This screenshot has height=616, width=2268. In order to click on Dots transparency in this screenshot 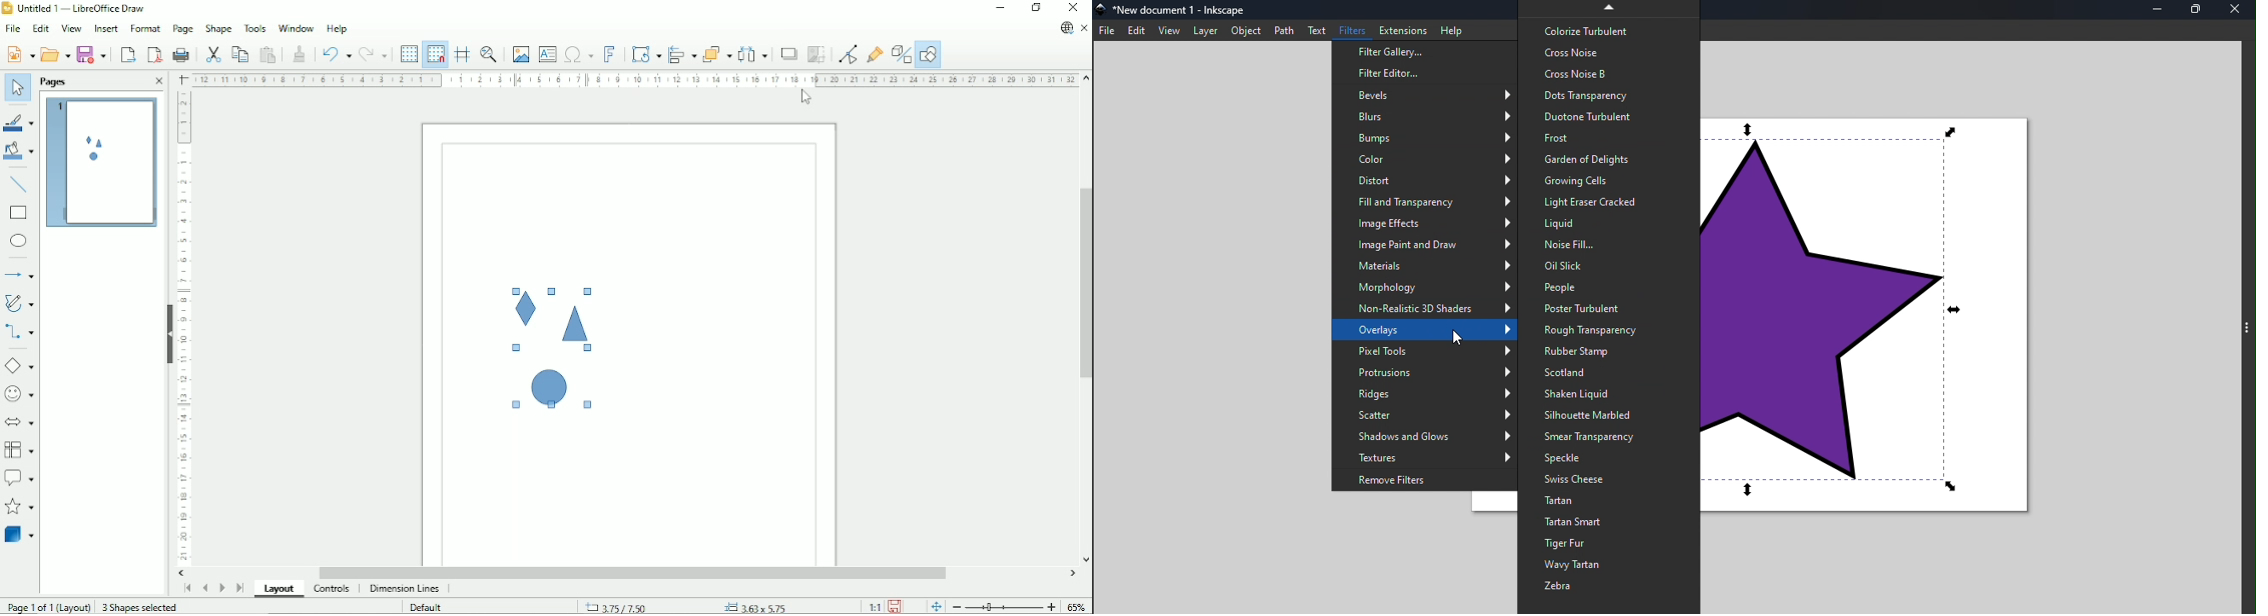, I will do `click(1609, 95)`.